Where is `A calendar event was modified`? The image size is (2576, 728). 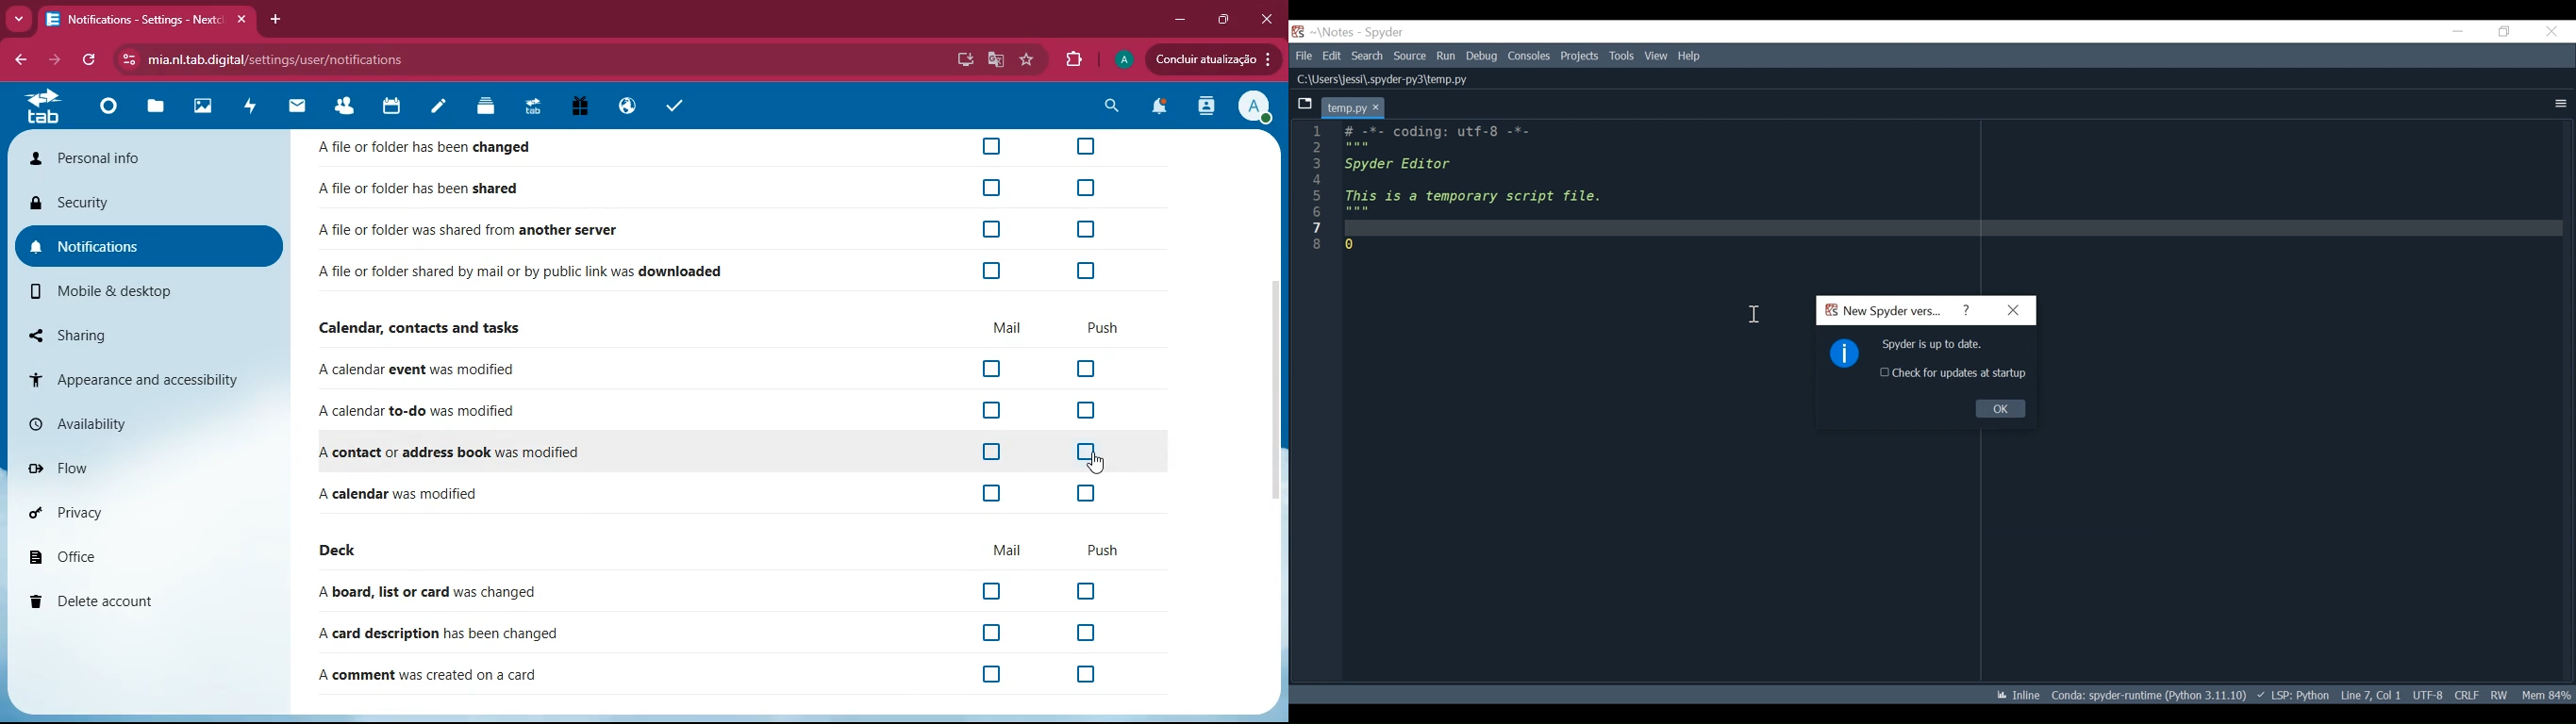 A calendar event was modified is located at coordinates (415, 369).